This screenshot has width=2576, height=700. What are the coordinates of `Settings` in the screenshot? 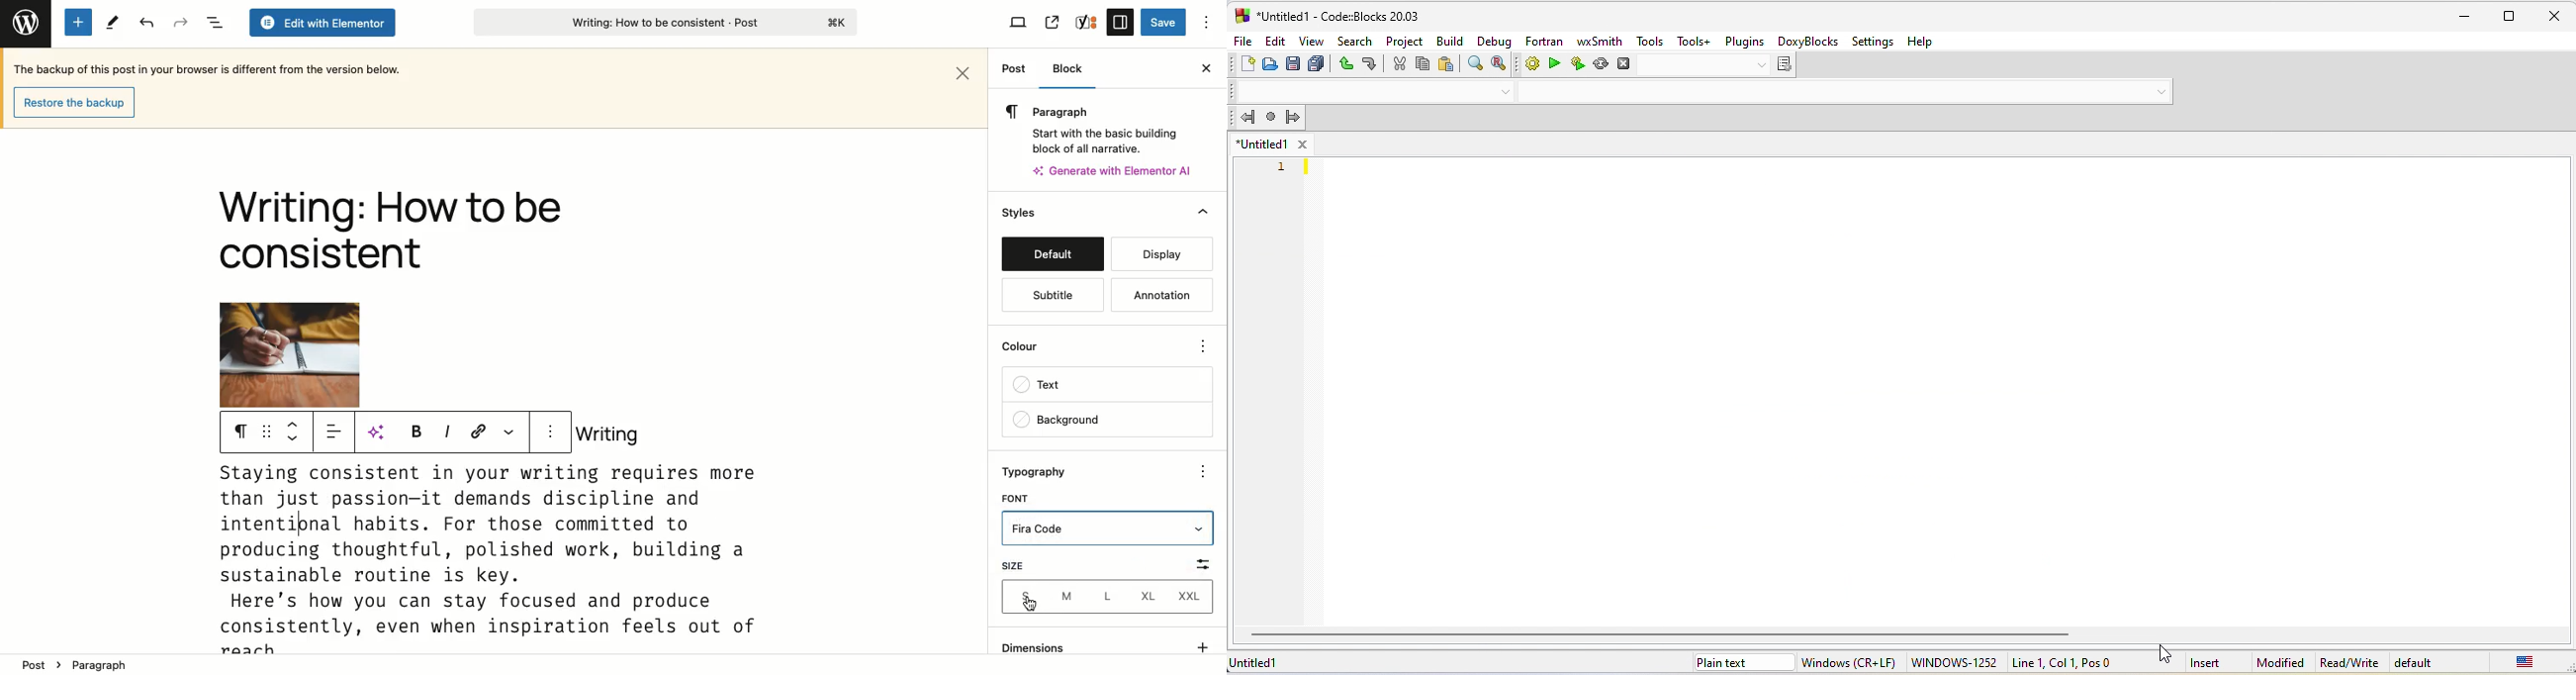 It's located at (1119, 21).